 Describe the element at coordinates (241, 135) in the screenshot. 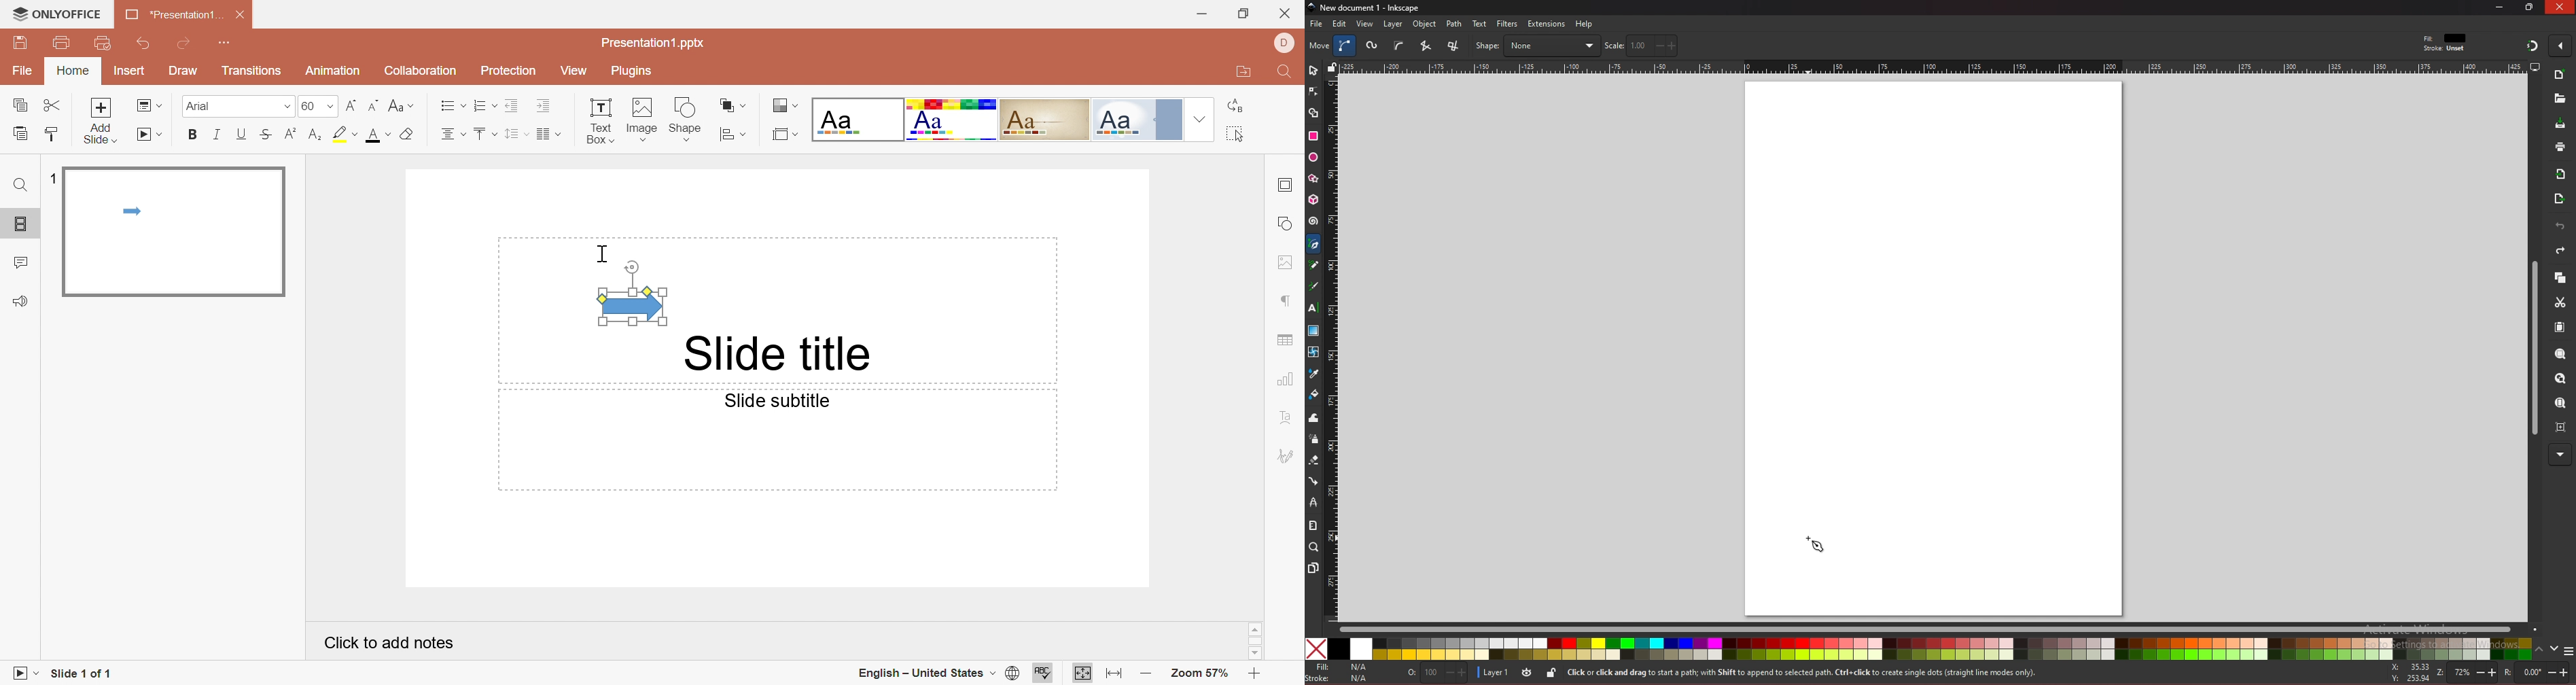

I see `Underline` at that location.